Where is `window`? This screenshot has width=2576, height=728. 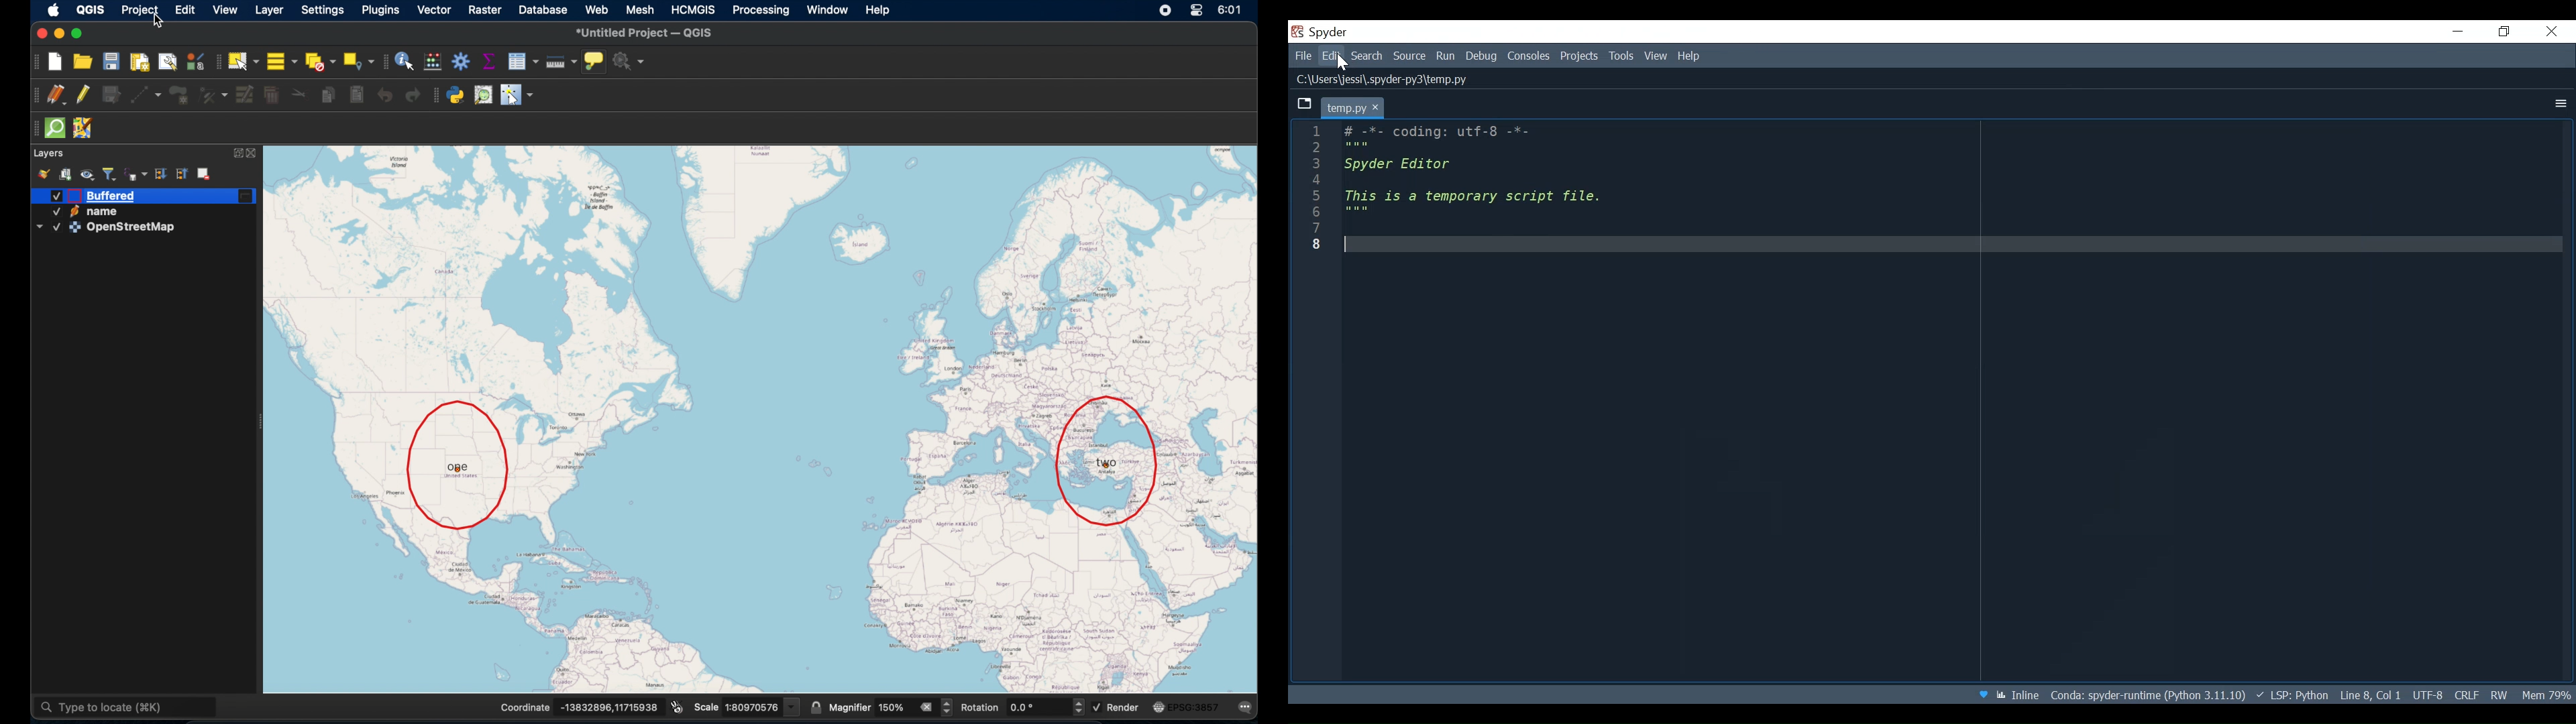 window is located at coordinates (828, 11).